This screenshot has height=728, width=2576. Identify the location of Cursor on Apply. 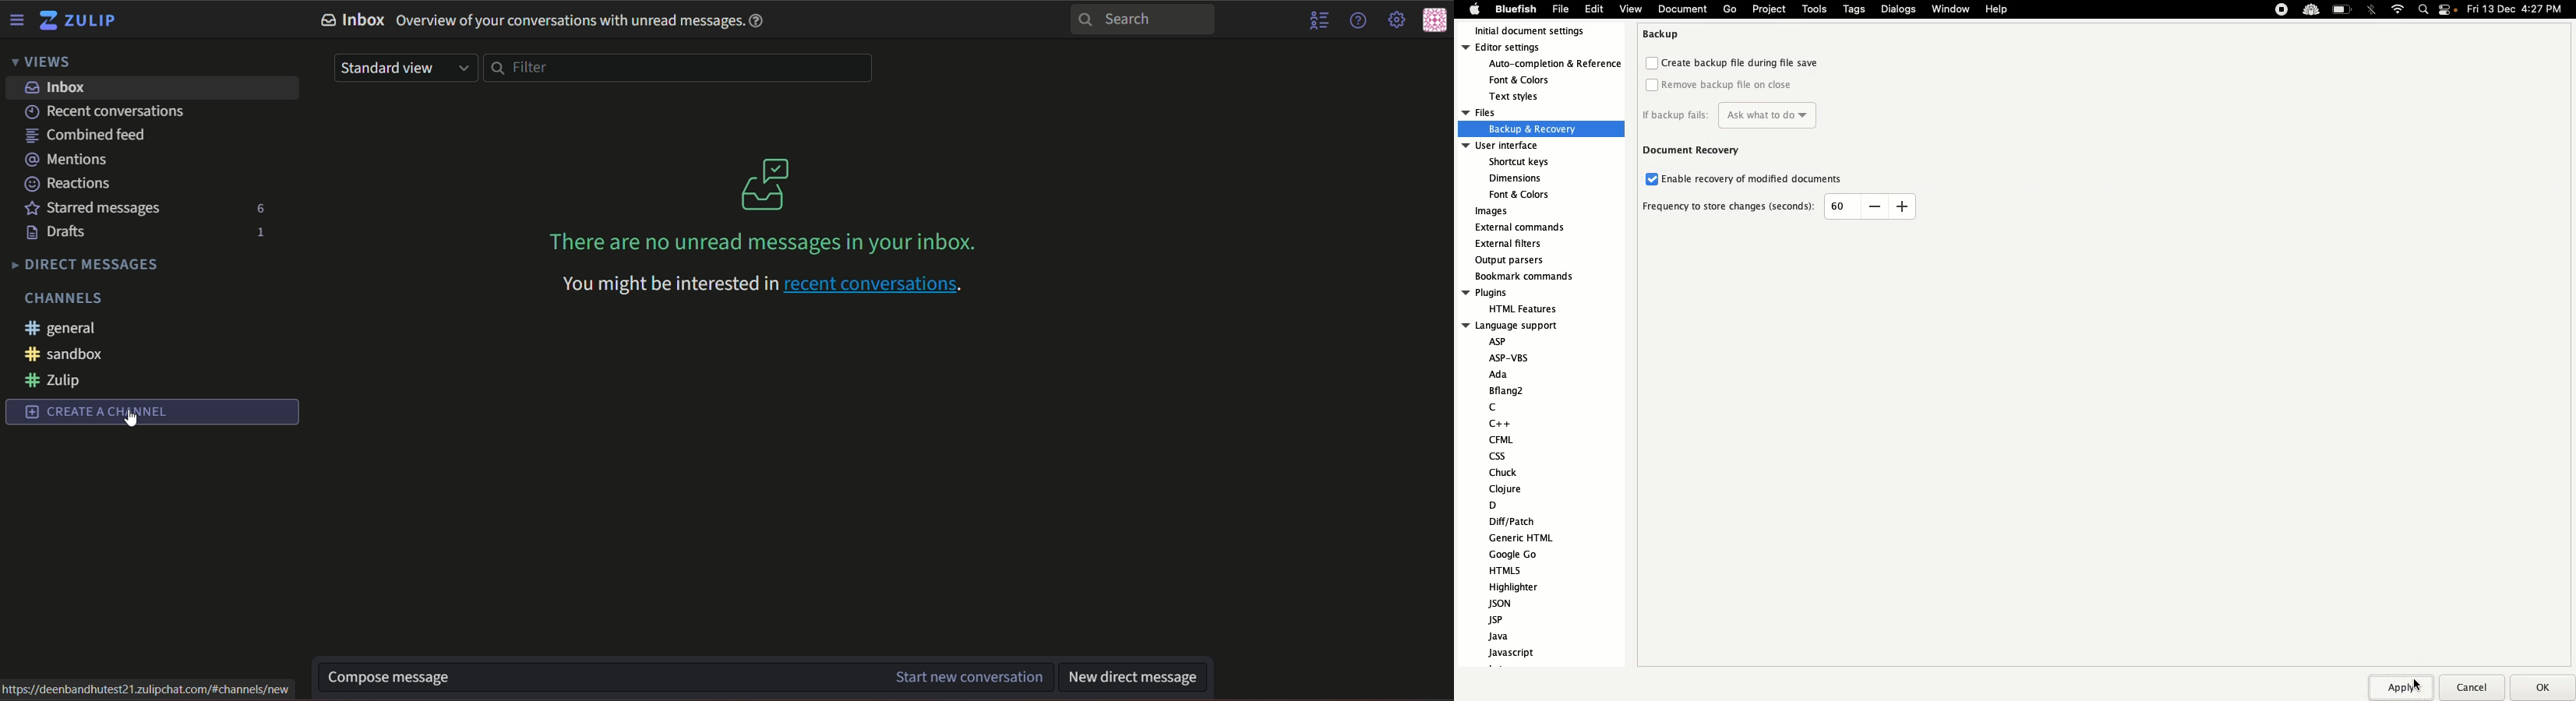
(2418, 684).